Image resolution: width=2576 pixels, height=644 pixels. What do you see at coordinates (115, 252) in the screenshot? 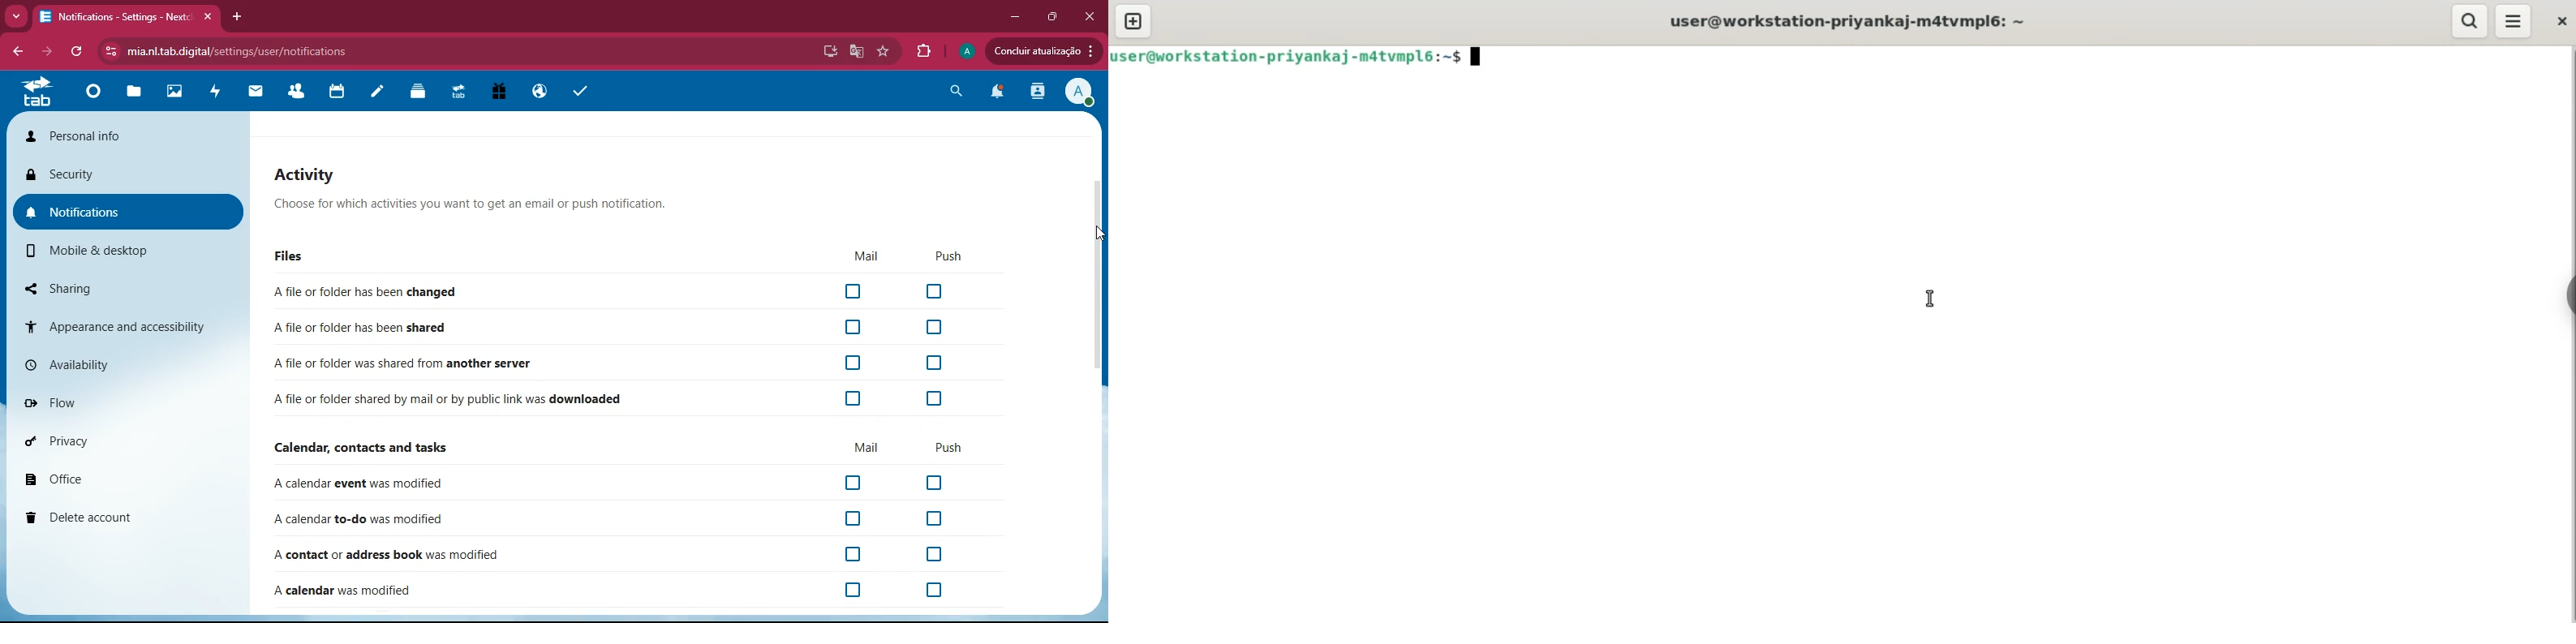
I see `mobile & desktop` at bounding box center [115, 252].